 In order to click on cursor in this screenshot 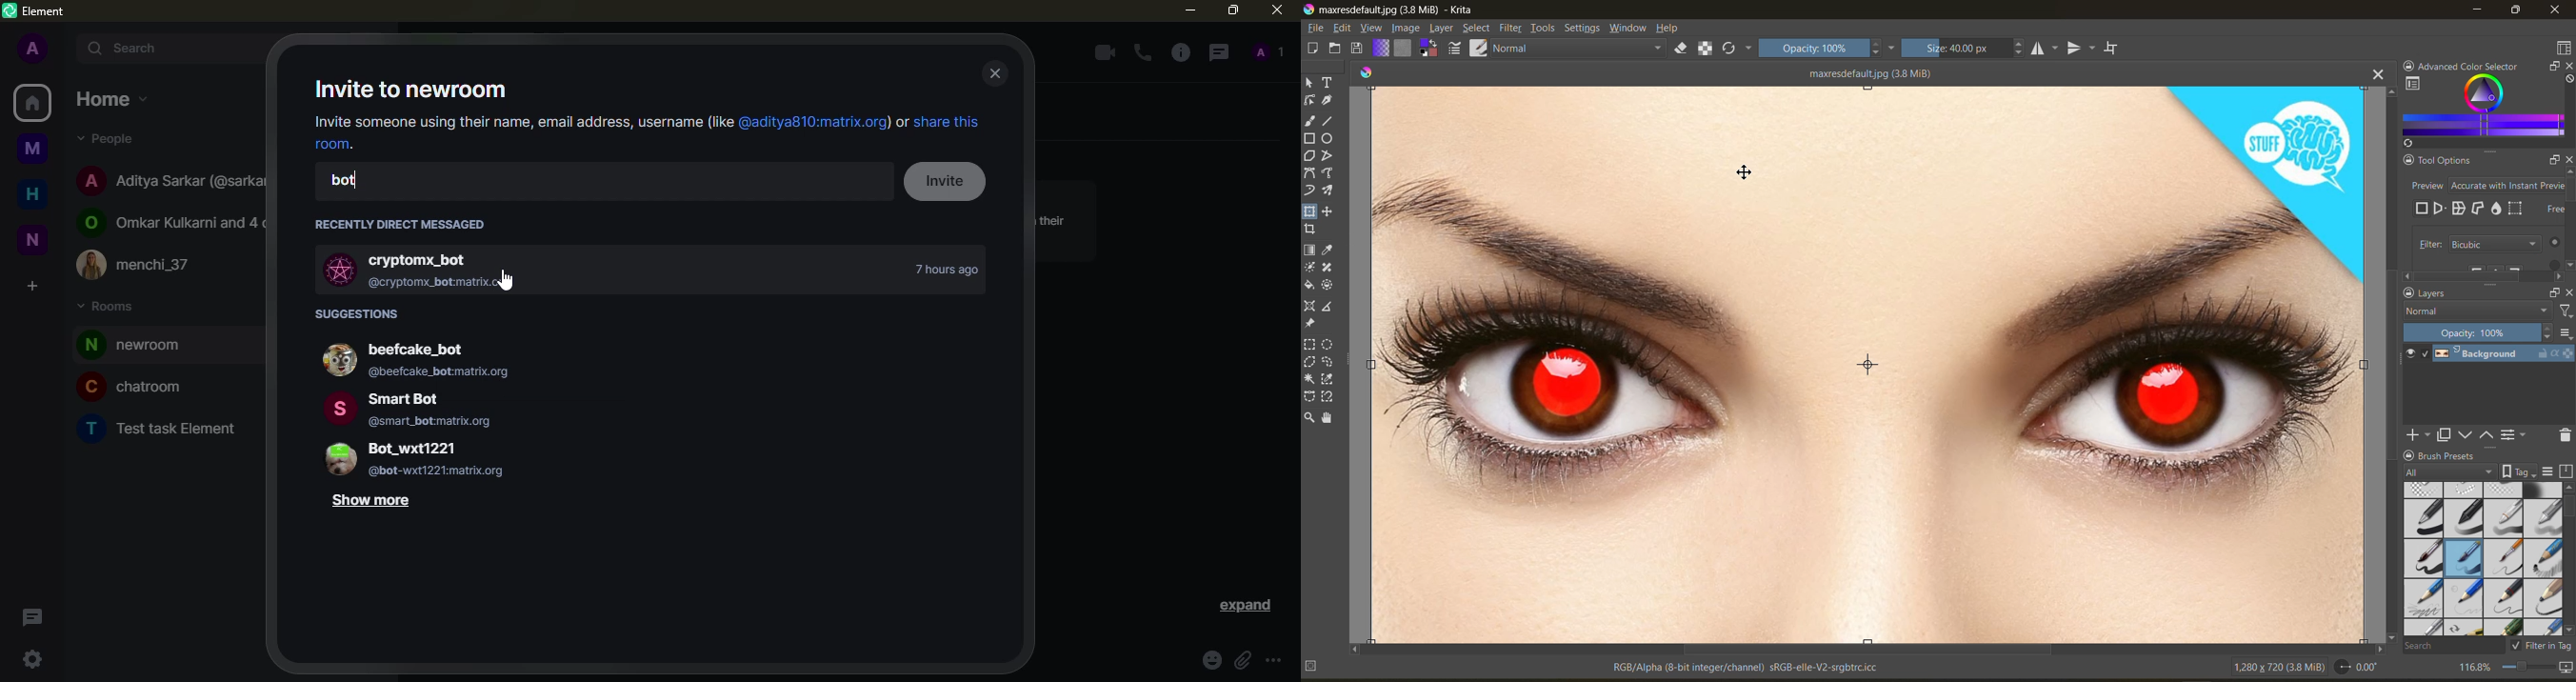, I will do `click(504, 284)`.